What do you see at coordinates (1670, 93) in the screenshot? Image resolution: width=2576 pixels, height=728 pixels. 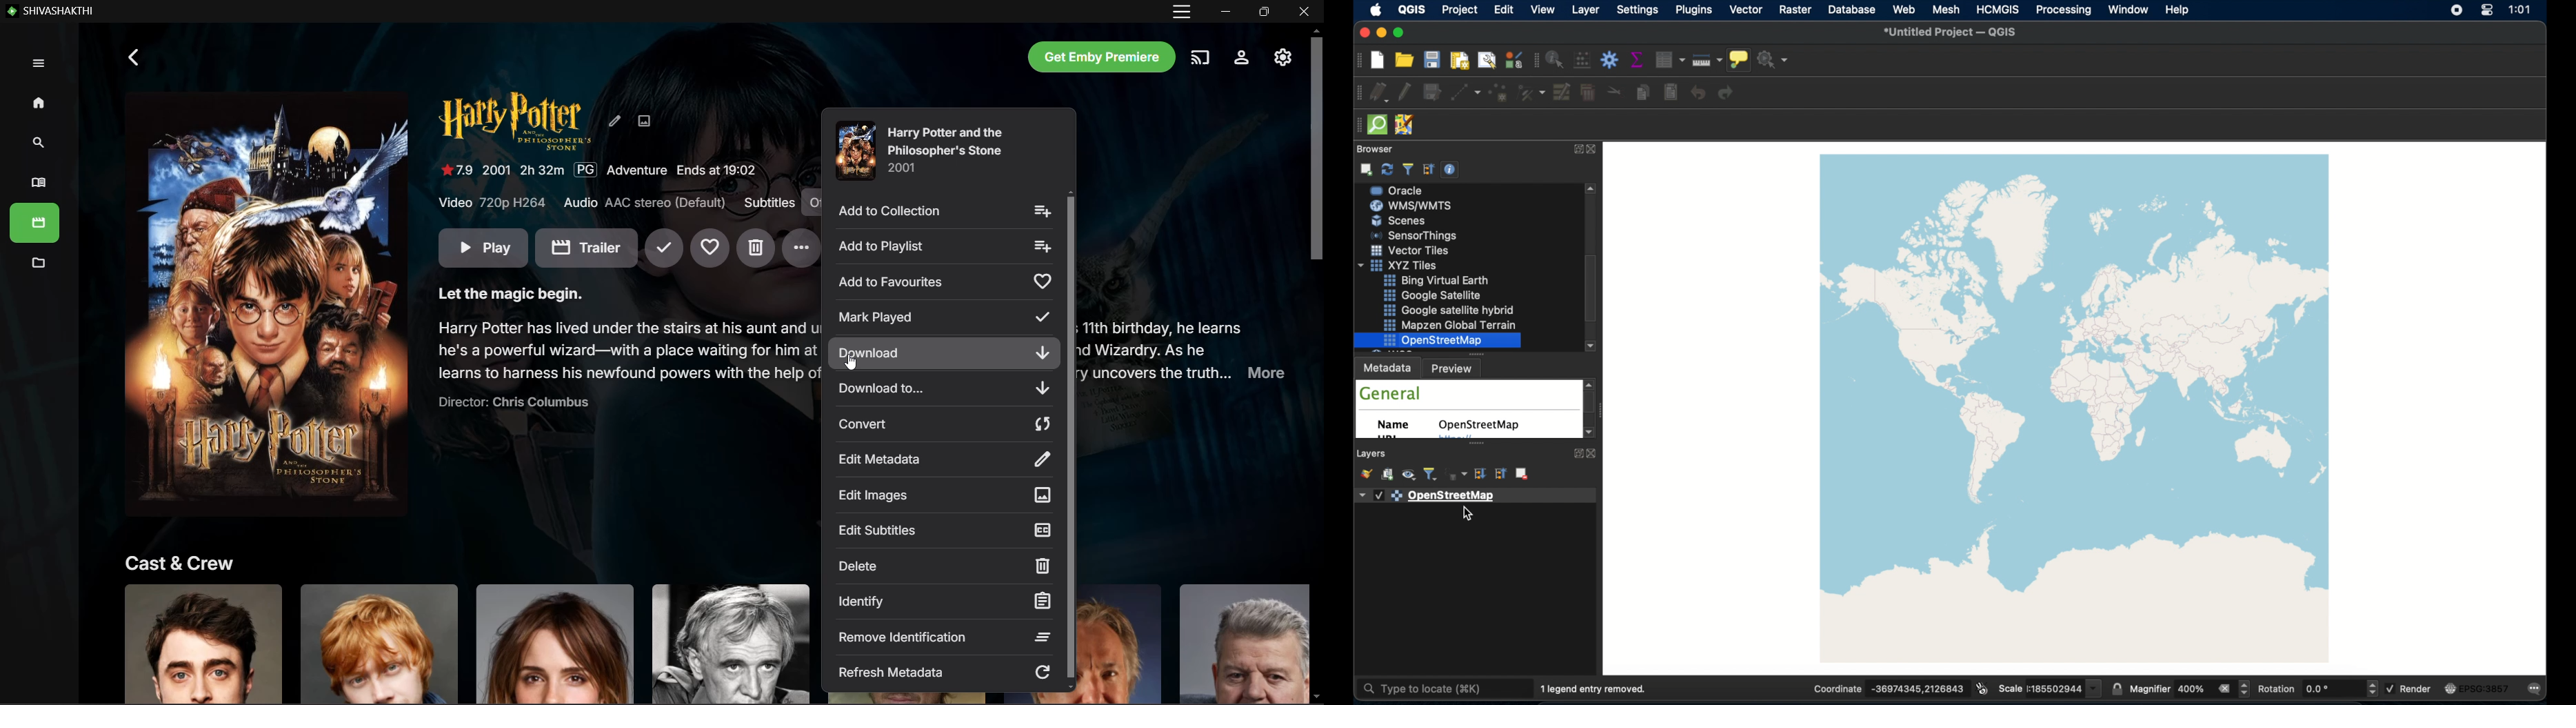 I see `paste features` at bounding box center [1670, 93].